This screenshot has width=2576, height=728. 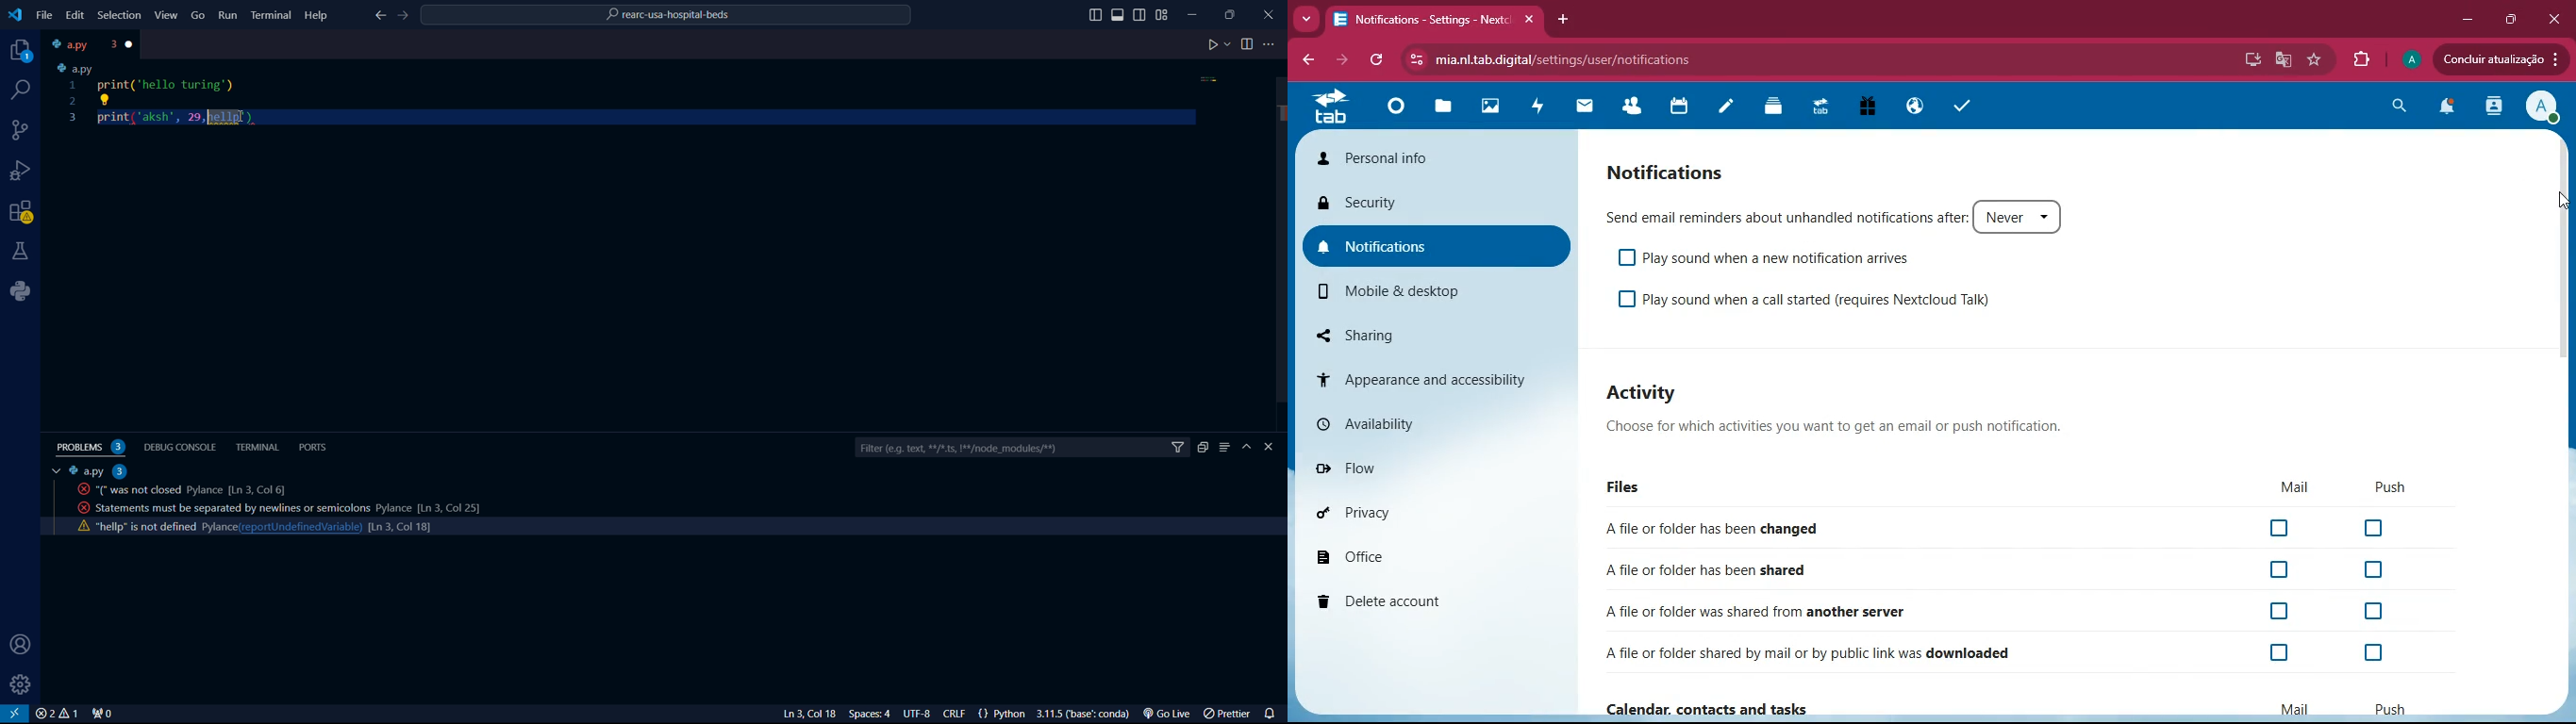 What do you see at coordinates (2374, 611) in the screenshot?
I see `off` at bounding box center [2374, 611].